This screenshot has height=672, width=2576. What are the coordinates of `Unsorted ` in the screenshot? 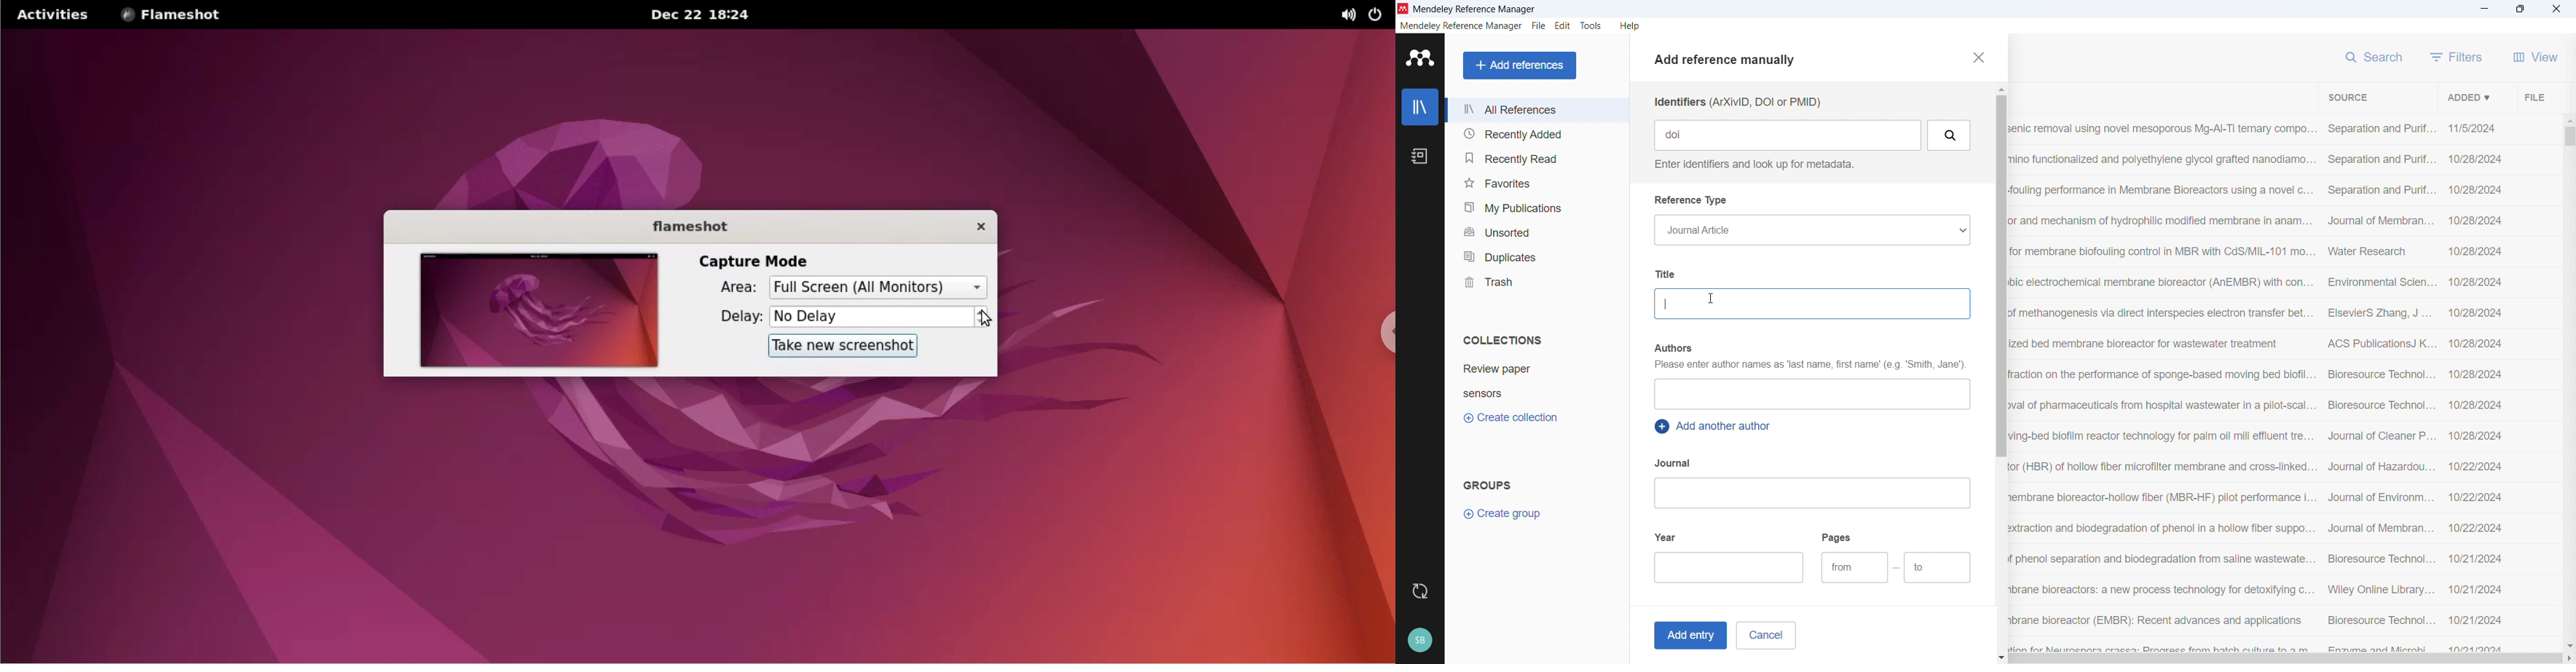 It's located at (1537, 231).